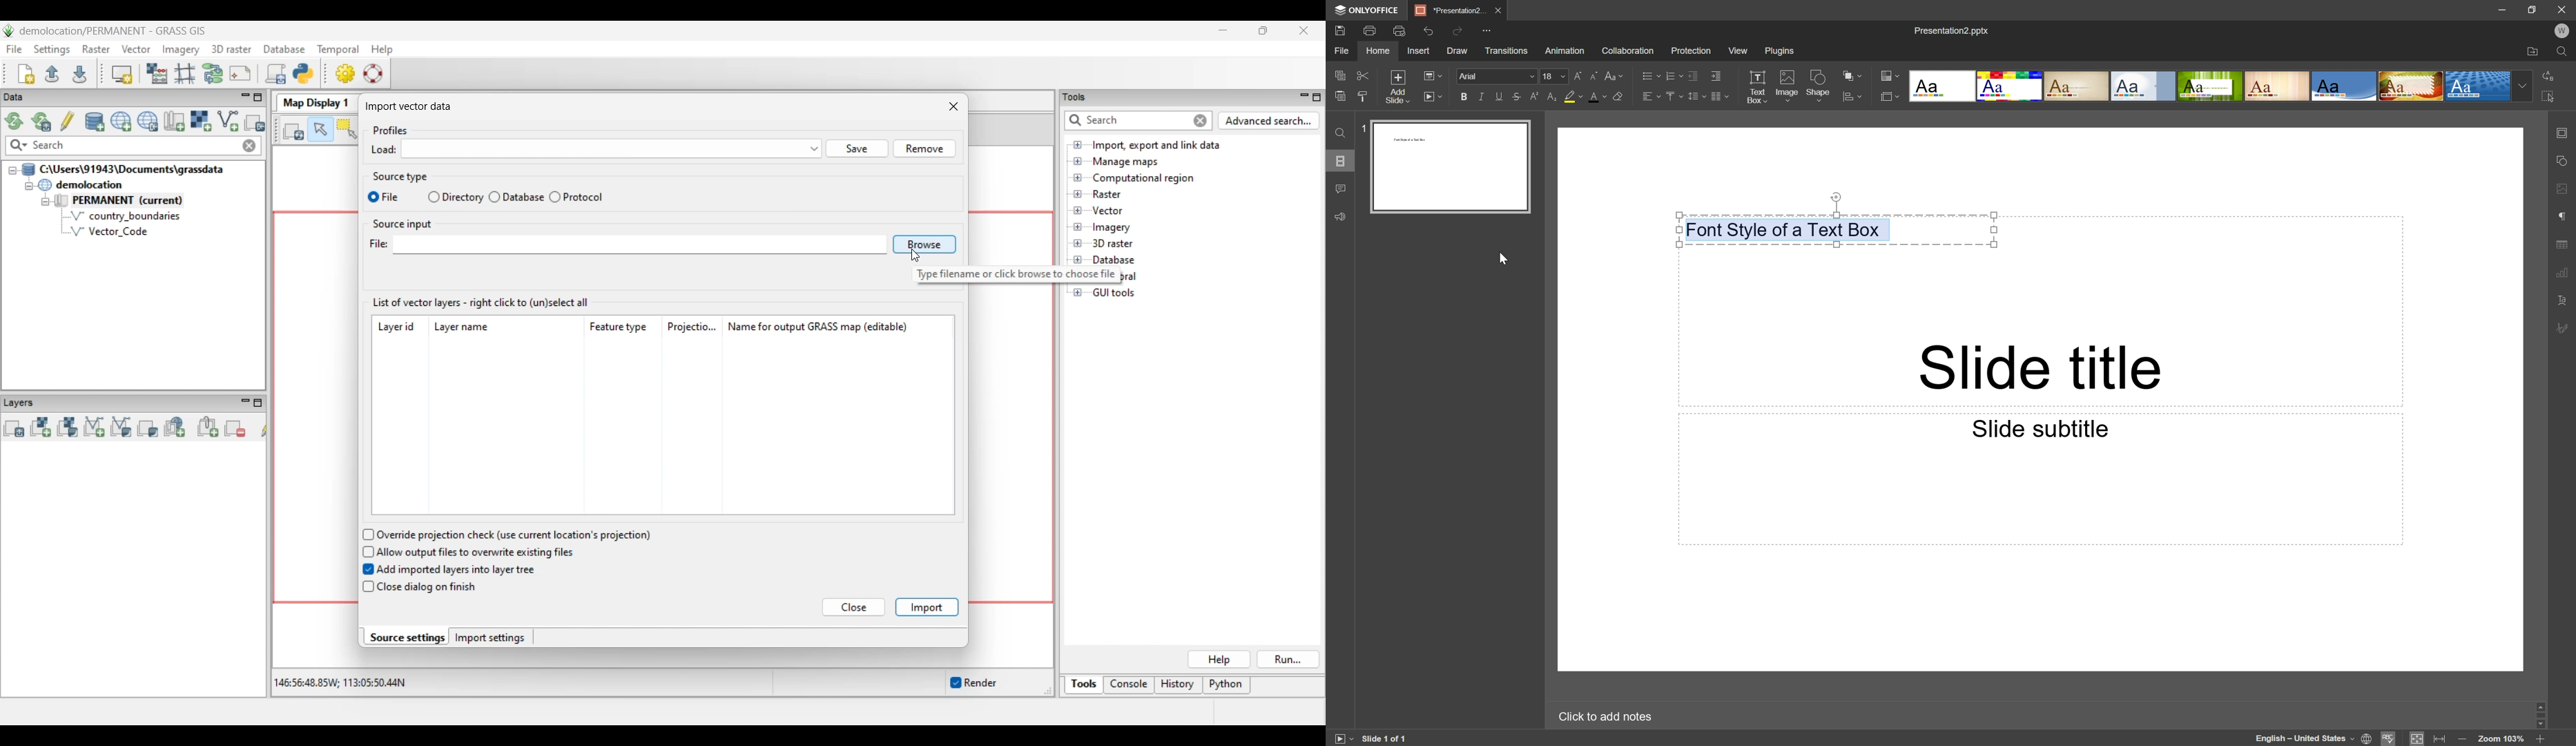 This screenshot has width=2576, height=756. I want to click on Text Art settings, so click(2565, 304).